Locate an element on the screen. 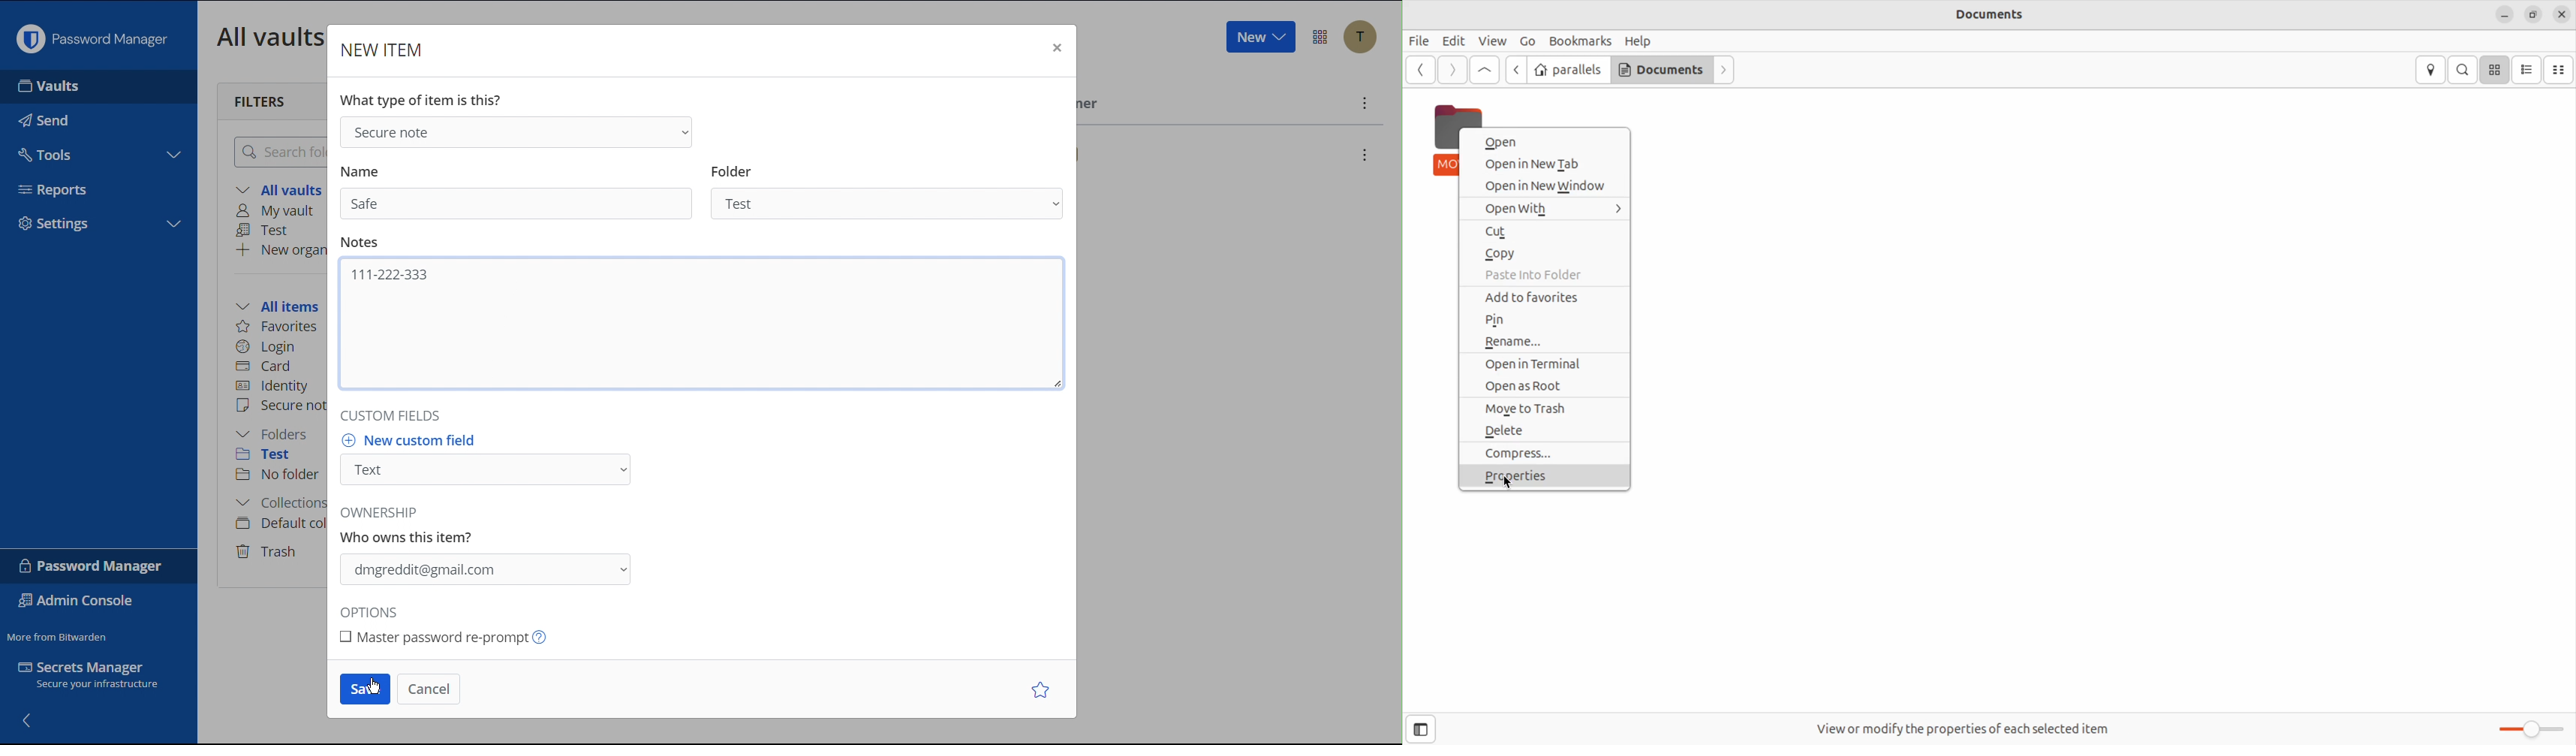 This screenshot has height=756, width=2576. Accounts is located at coordinates (1360, 37).